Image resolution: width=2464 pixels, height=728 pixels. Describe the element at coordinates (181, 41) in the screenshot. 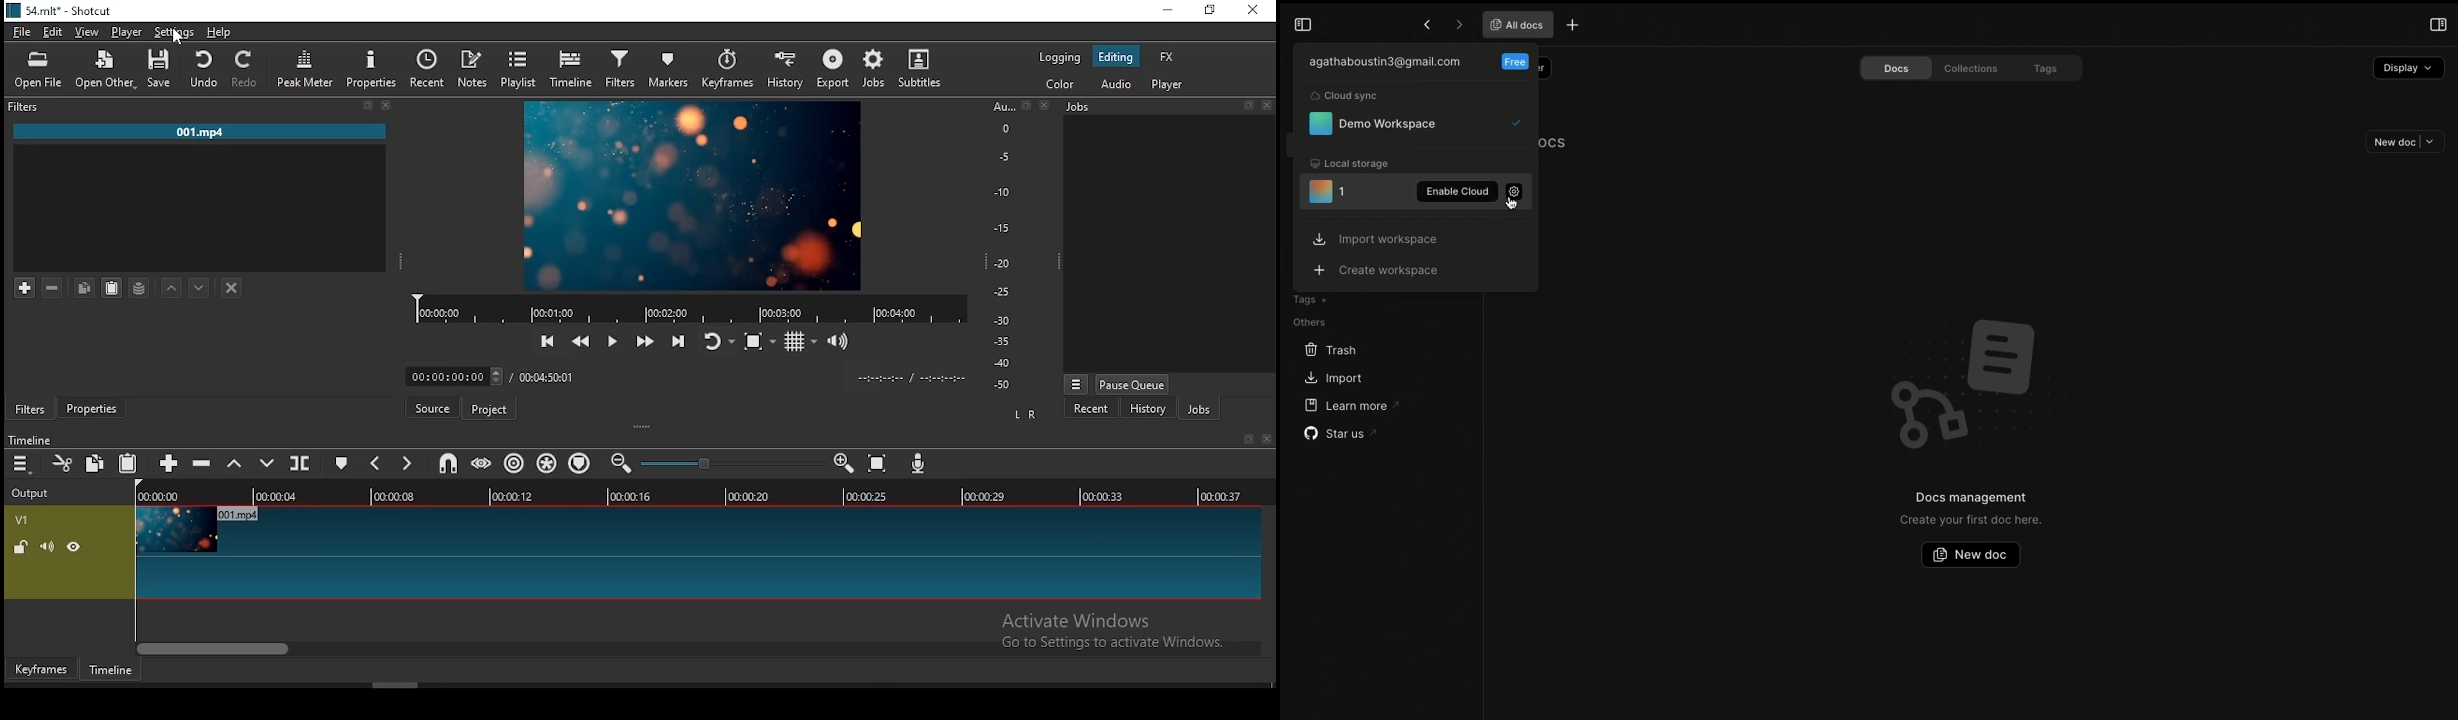

I see `cursor` at that location.